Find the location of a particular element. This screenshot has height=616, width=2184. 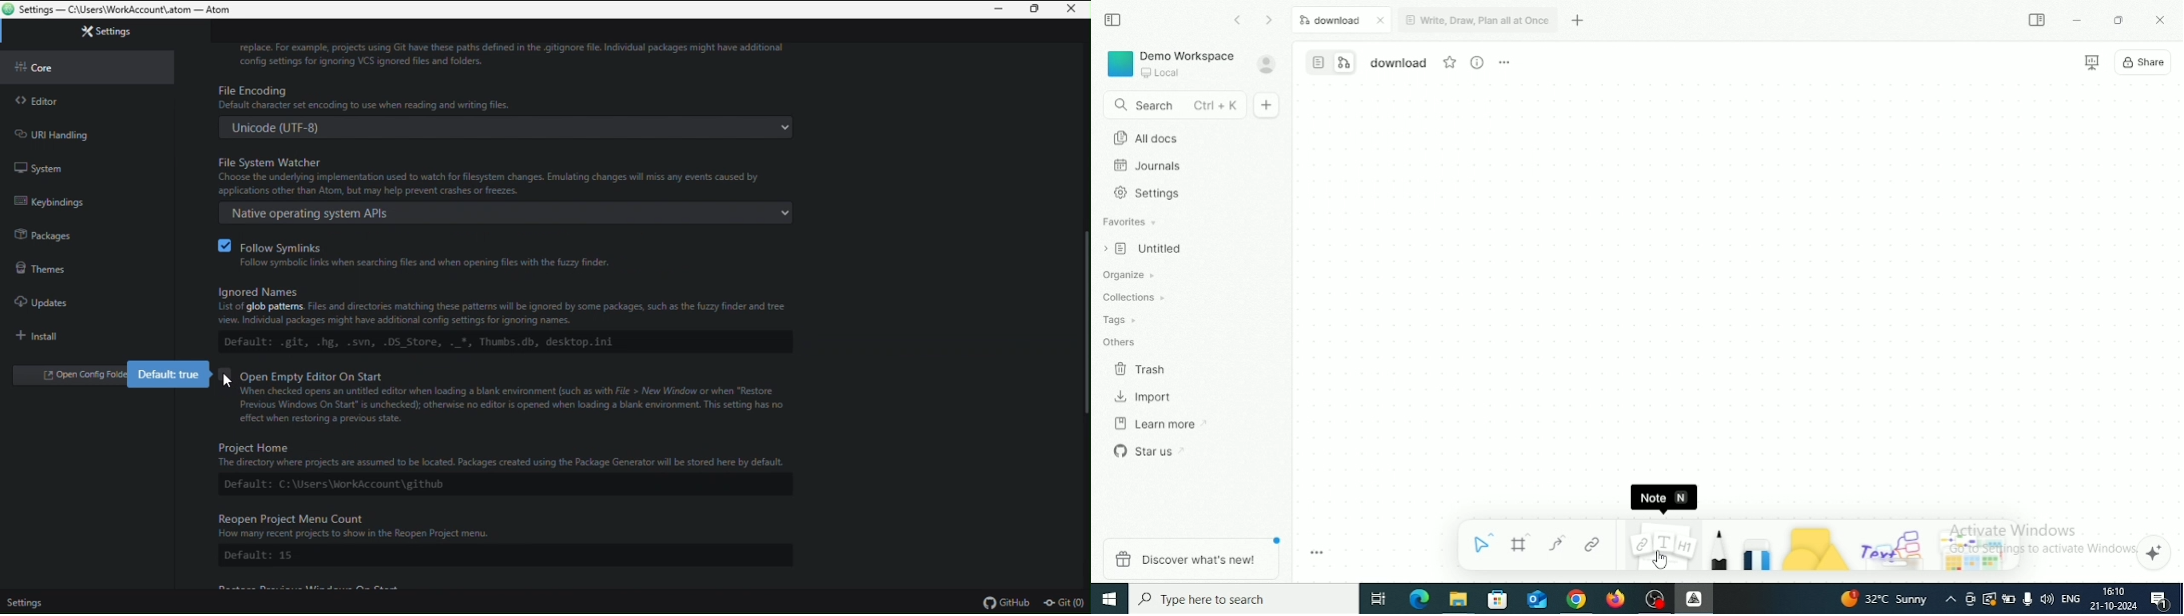

Mail is located at coordinates (1535, 600).